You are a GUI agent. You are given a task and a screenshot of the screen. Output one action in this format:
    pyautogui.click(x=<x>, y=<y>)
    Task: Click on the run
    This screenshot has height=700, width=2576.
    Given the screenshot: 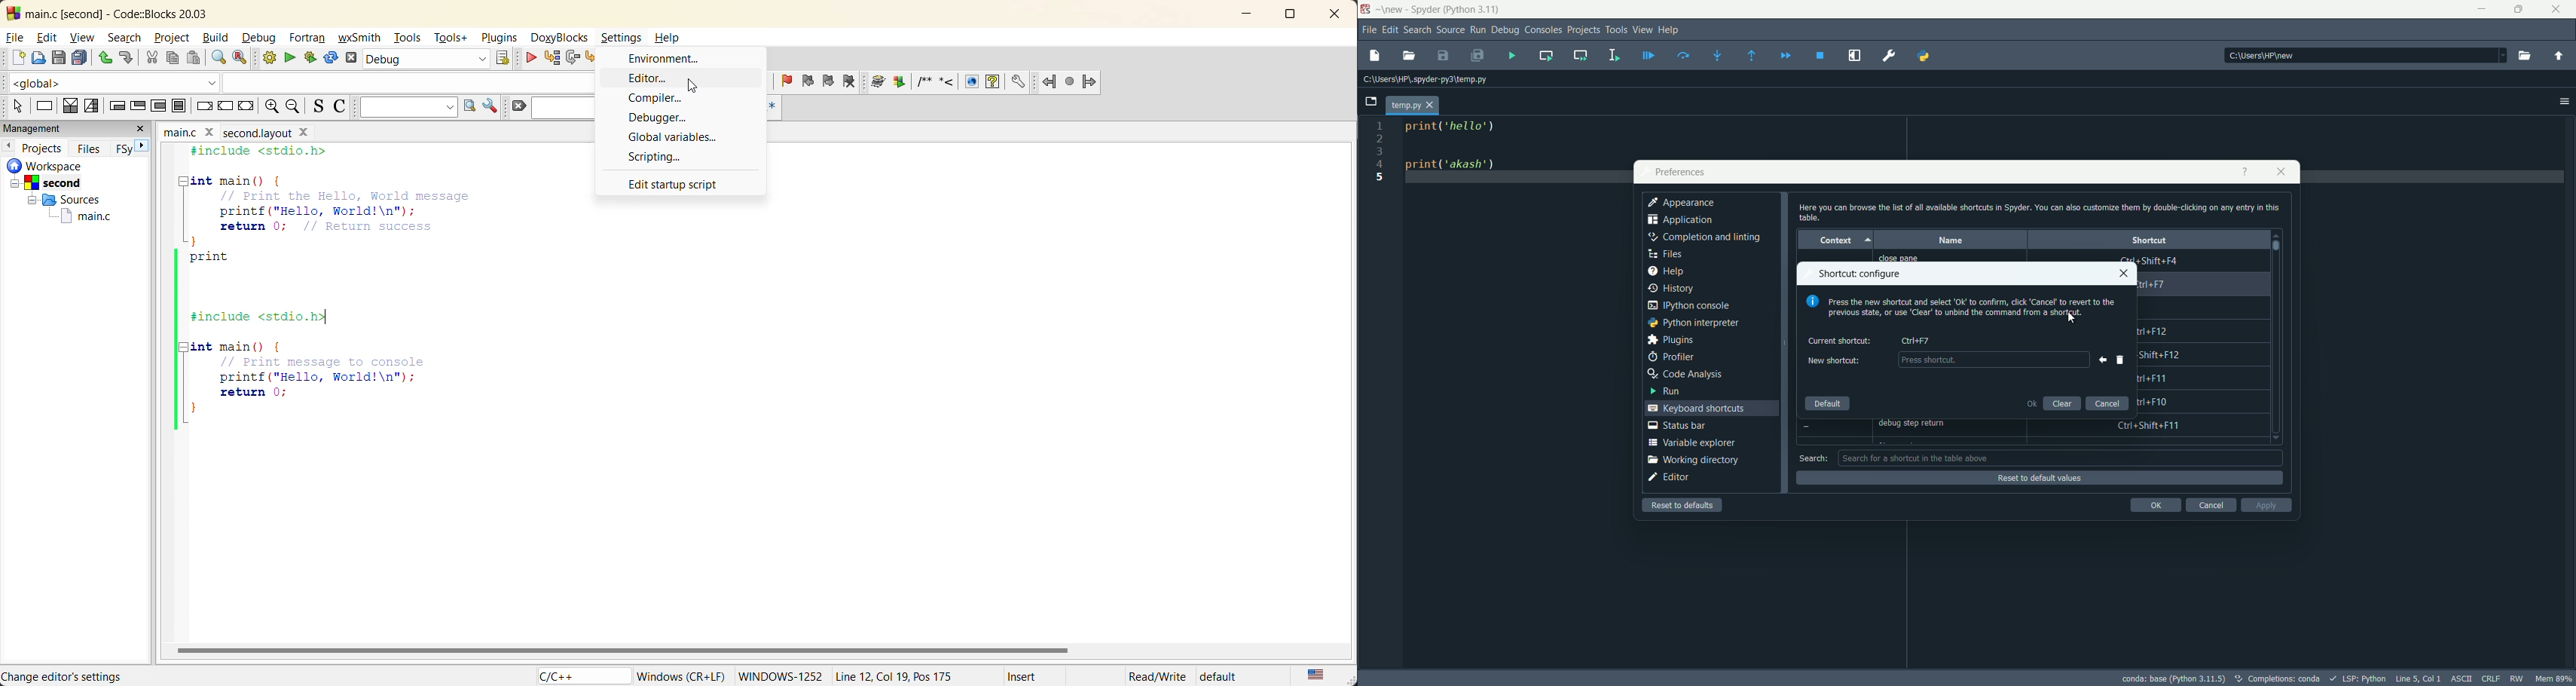 What is the action you would take?
    pyautogui.click(x=1663, y=391)
    